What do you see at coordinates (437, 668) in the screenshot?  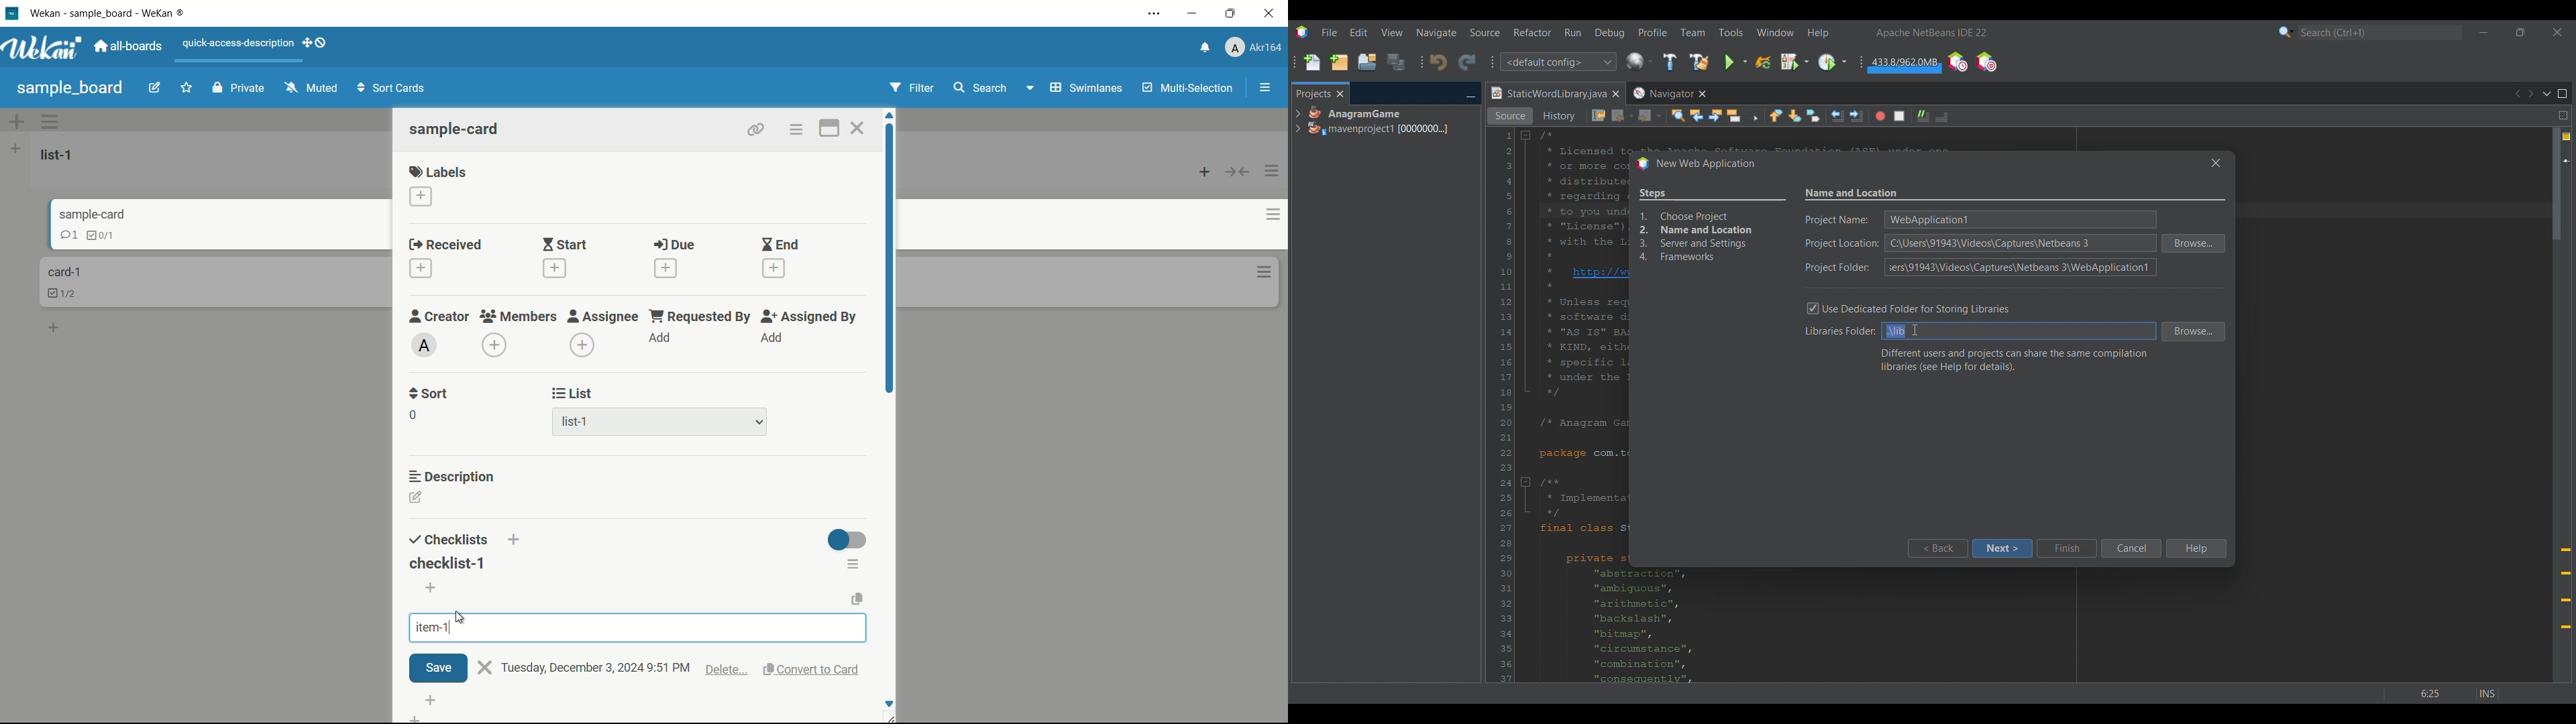 I see `save` at bounding box center [437, 668].